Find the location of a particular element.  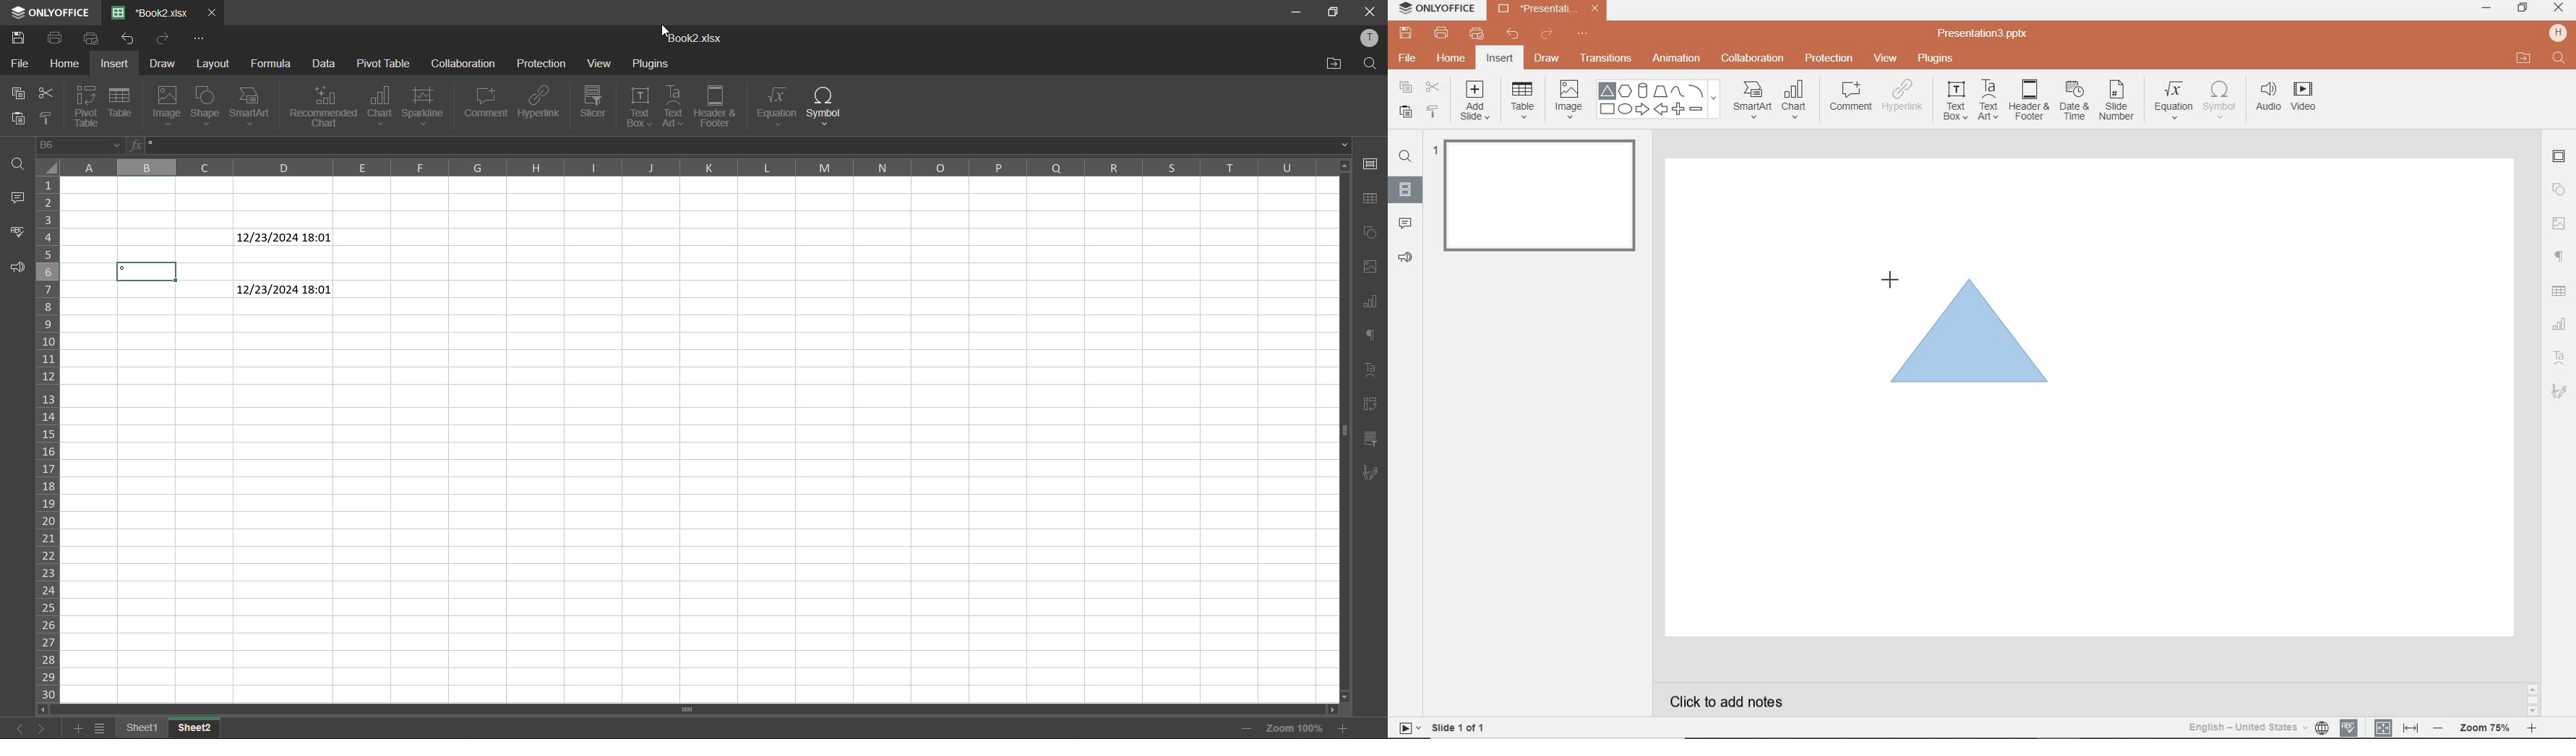

home is located at coordinates (69, 64).